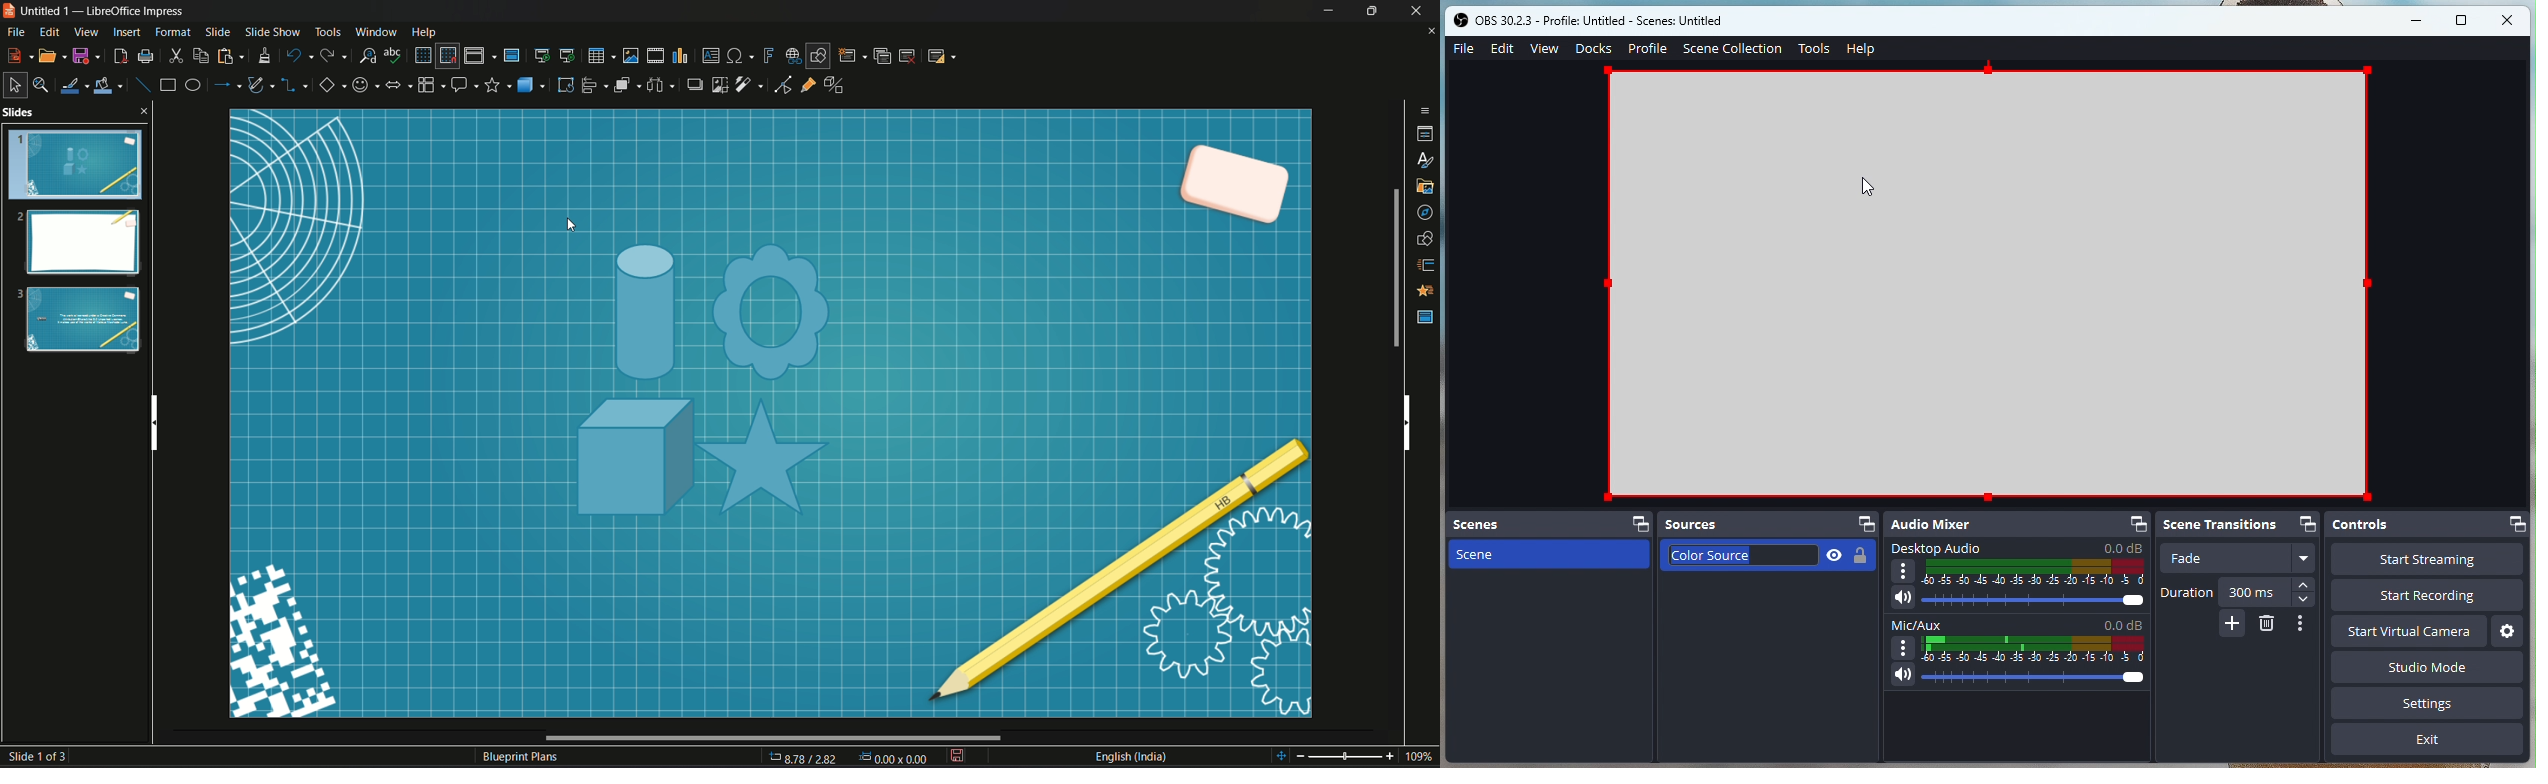 The image size is (2548, 784). I want to click on ellipse, so click(191, 84).